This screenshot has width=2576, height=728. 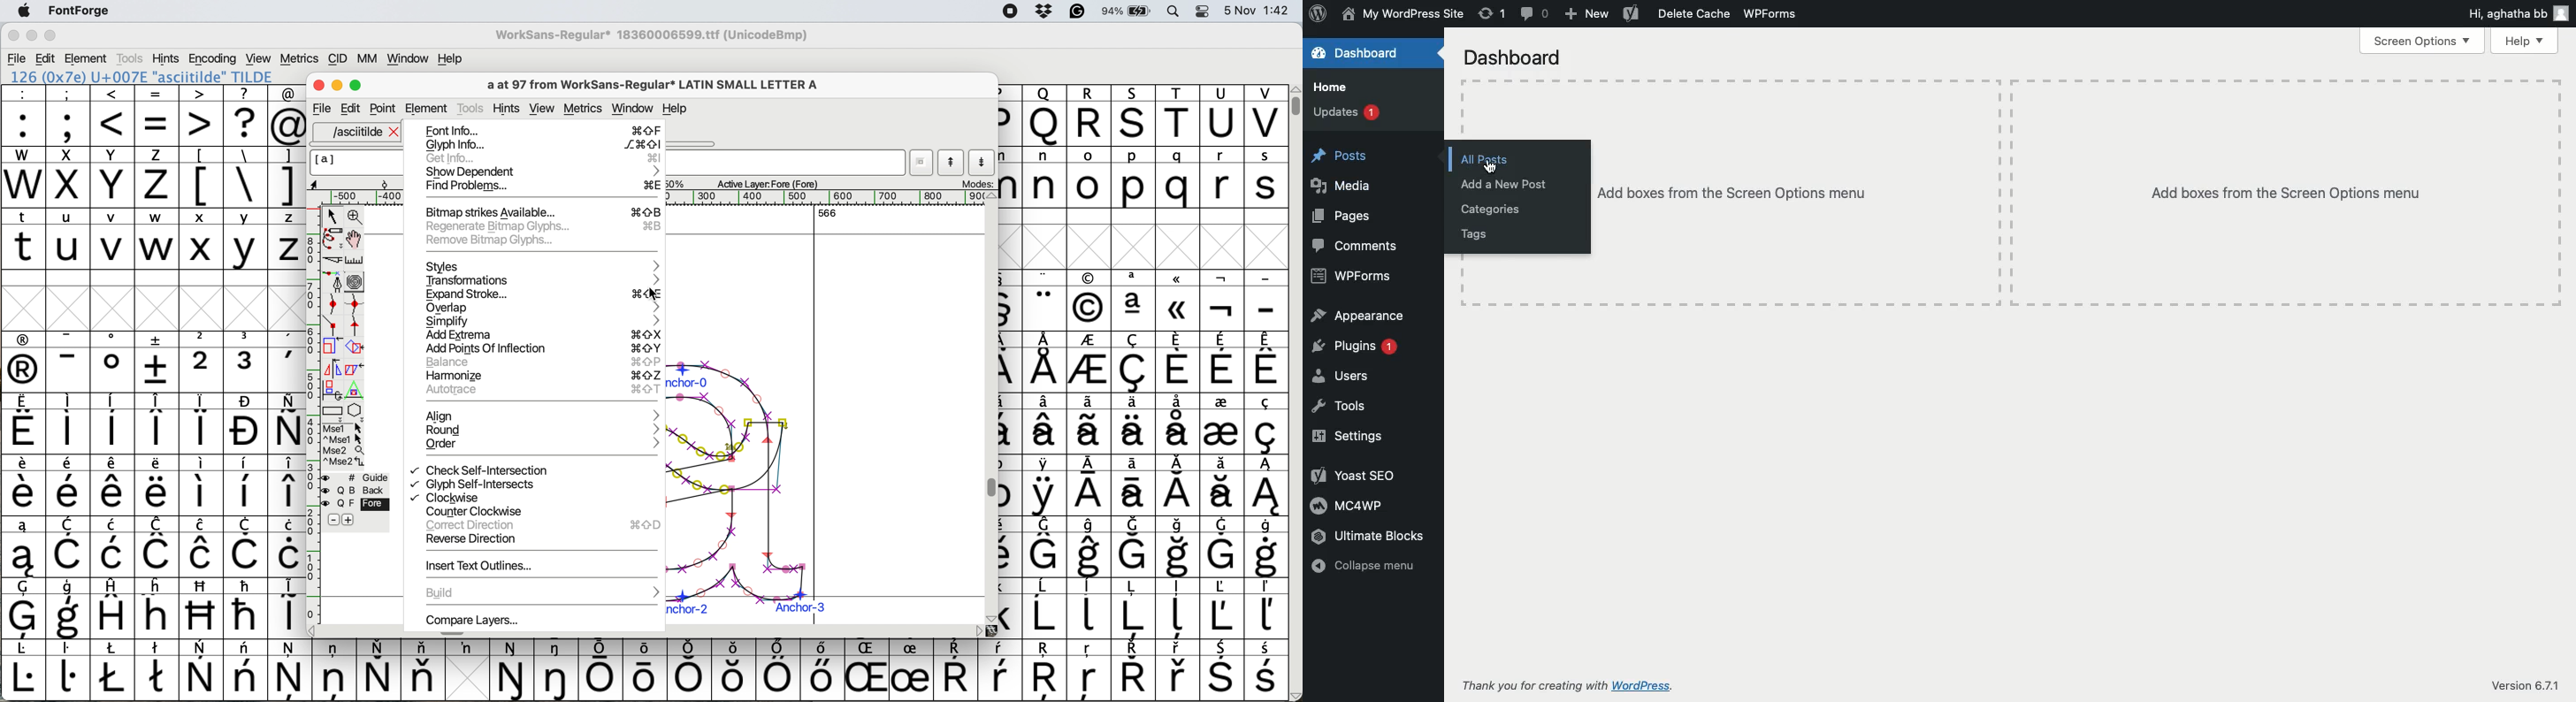 What do you see at coordinates (544, 322) in the screenshot?
I see `simplify` at bounding box center [544, 322].